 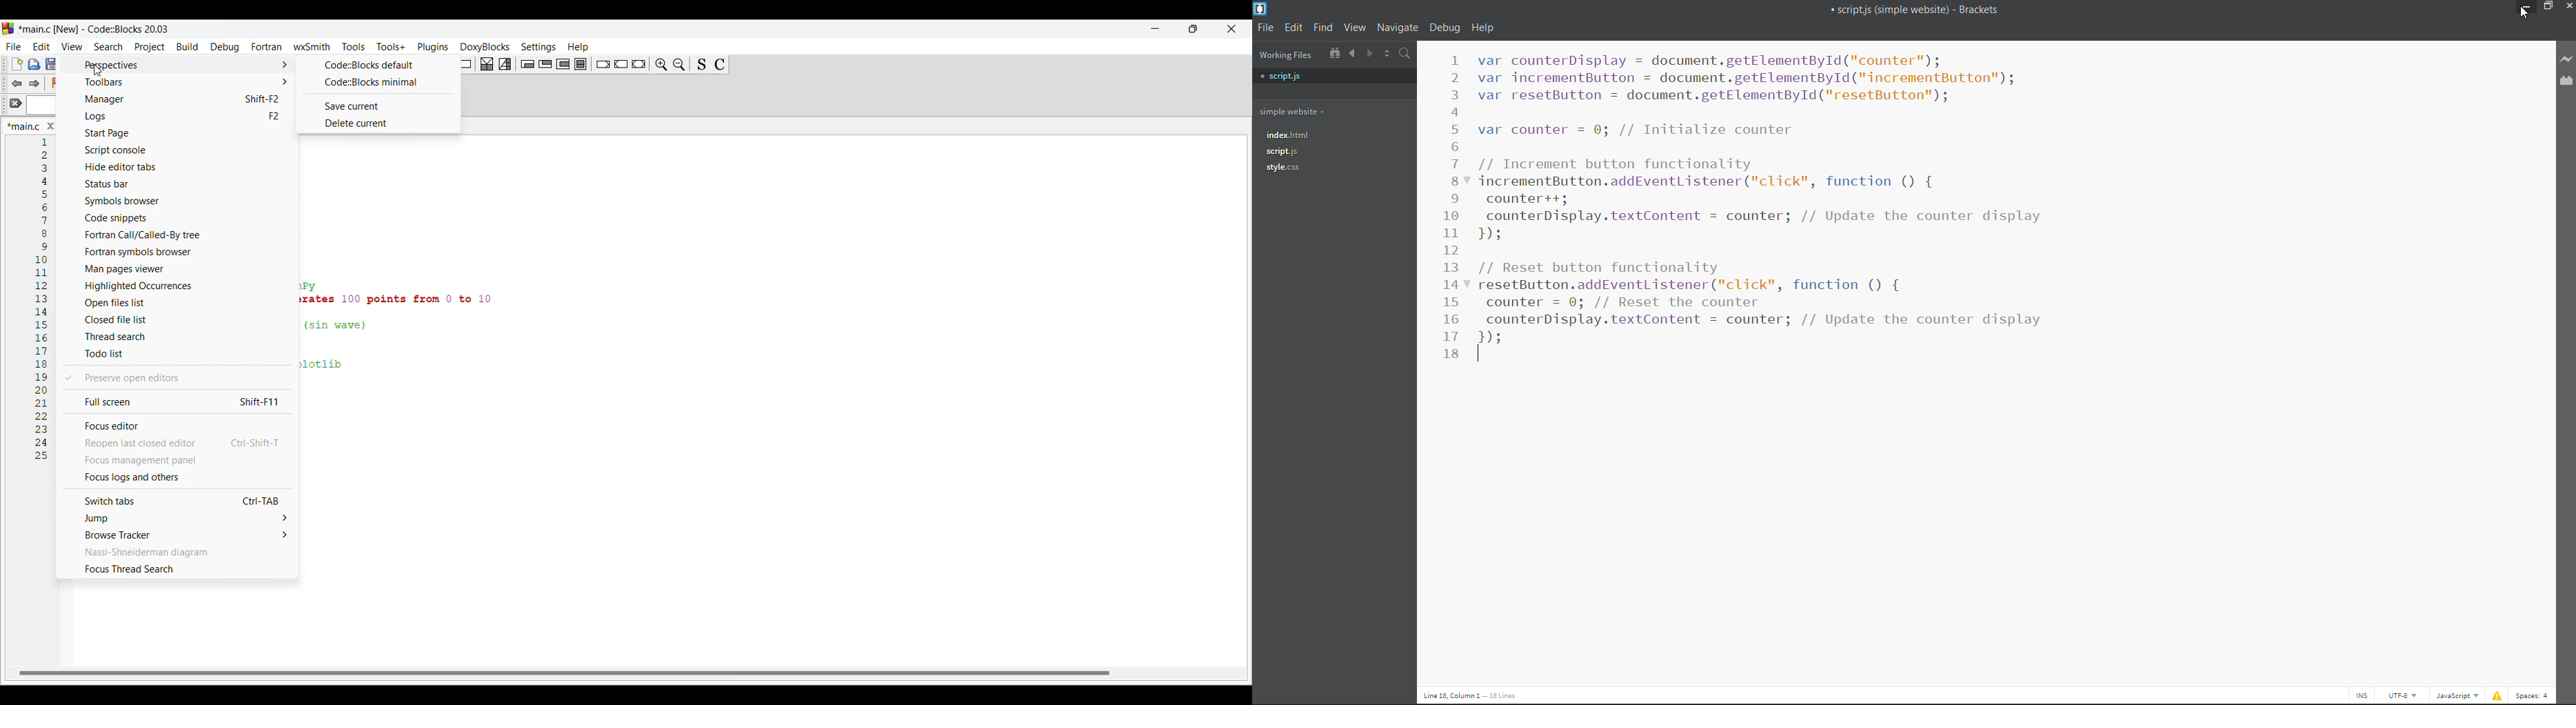 I want to click on Script console, so click(x=181, y=150).